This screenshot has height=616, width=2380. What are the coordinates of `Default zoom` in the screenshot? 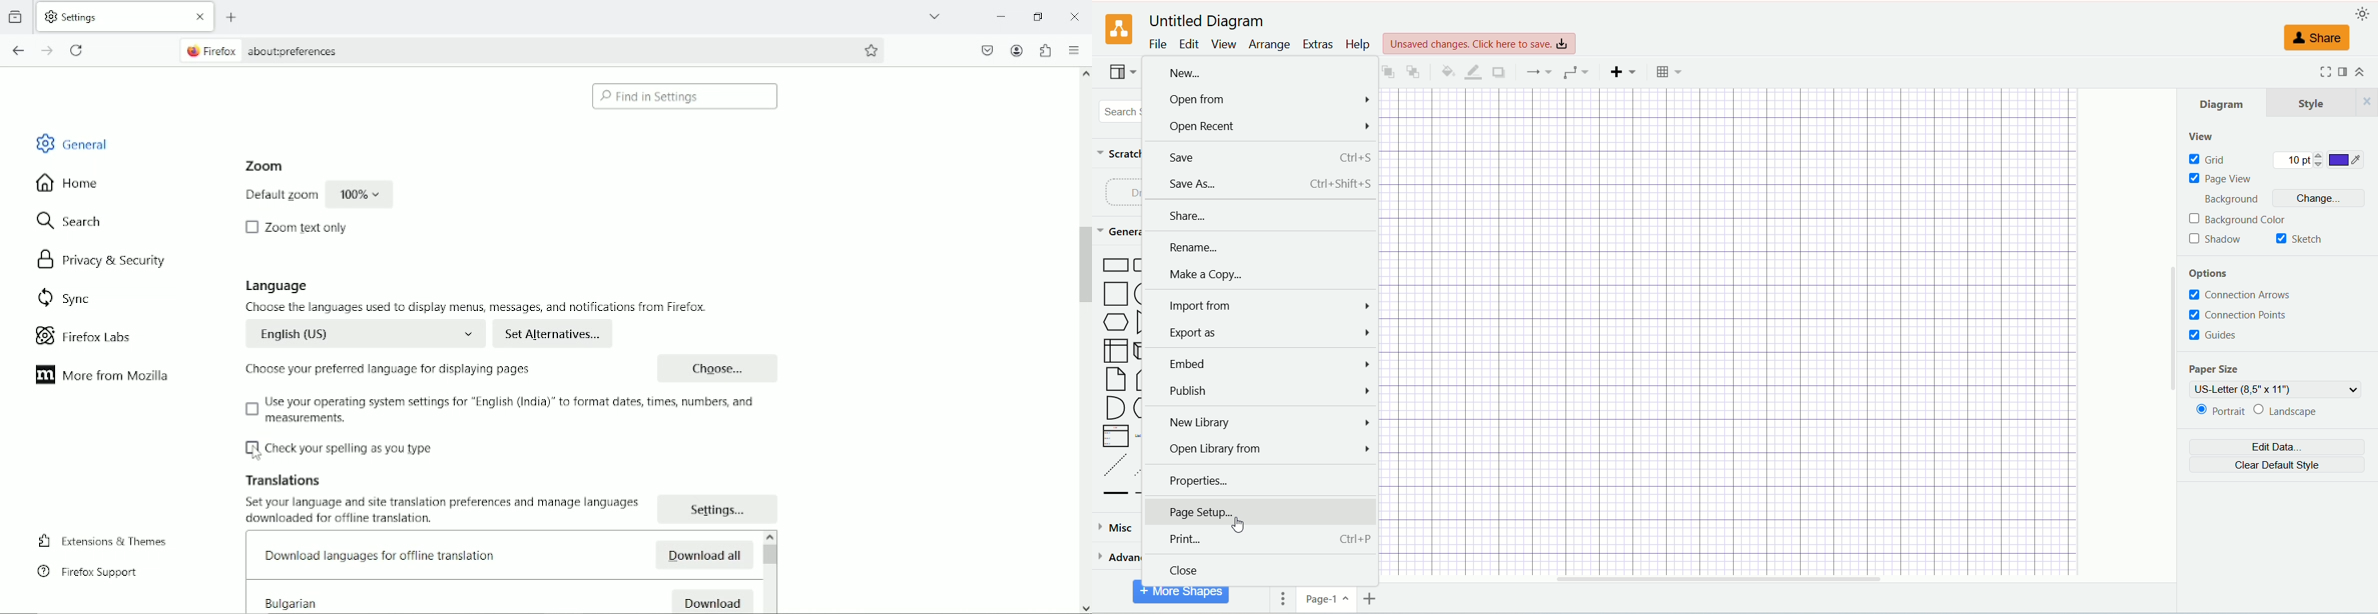 It's located at (279, 196).